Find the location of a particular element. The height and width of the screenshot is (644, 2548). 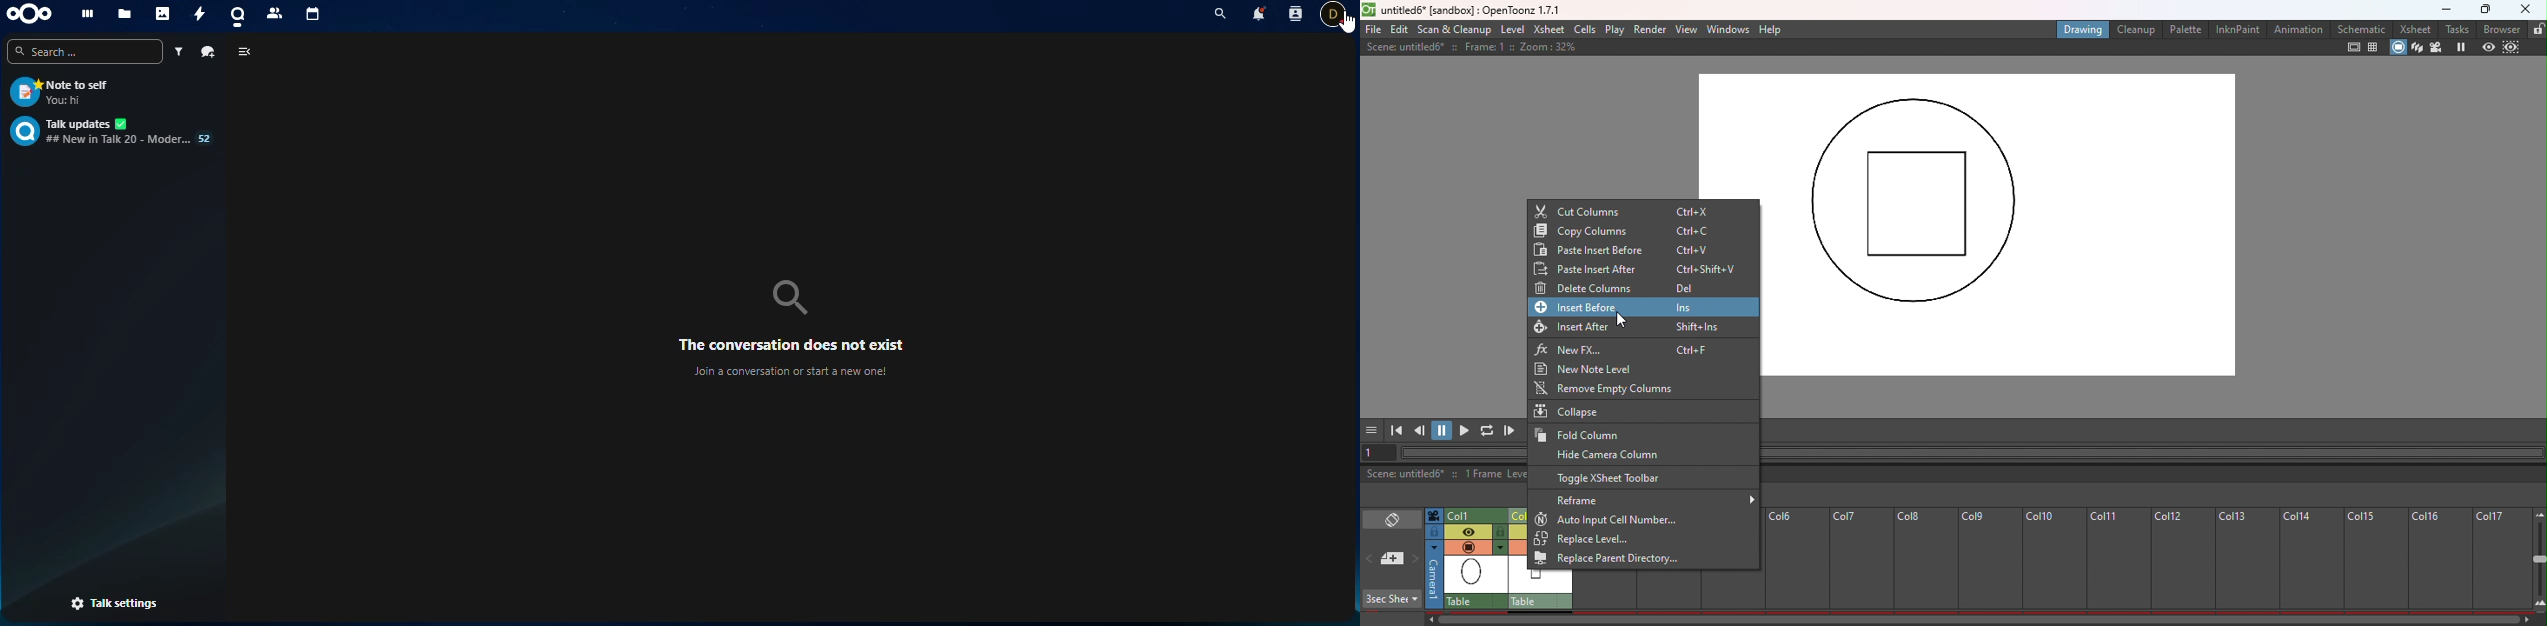

account is located at coordinates (1333, 14).